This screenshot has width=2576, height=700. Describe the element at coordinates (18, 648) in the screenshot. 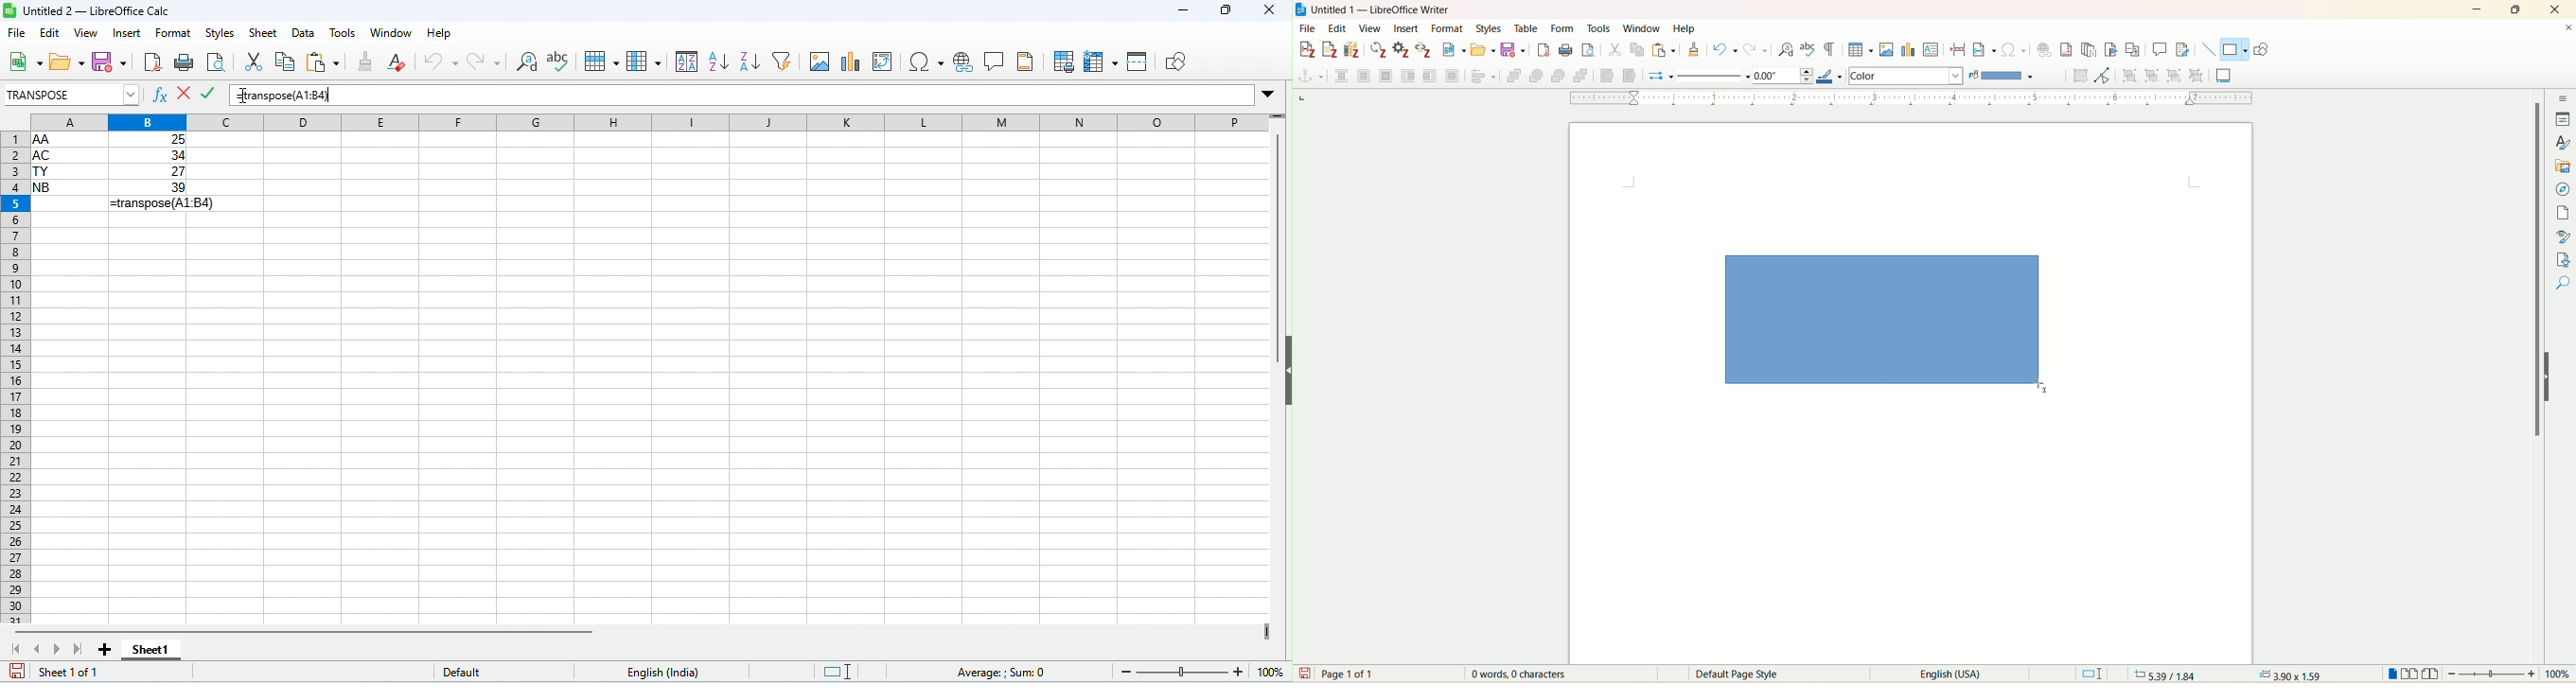

I see `first sheet` at that location.